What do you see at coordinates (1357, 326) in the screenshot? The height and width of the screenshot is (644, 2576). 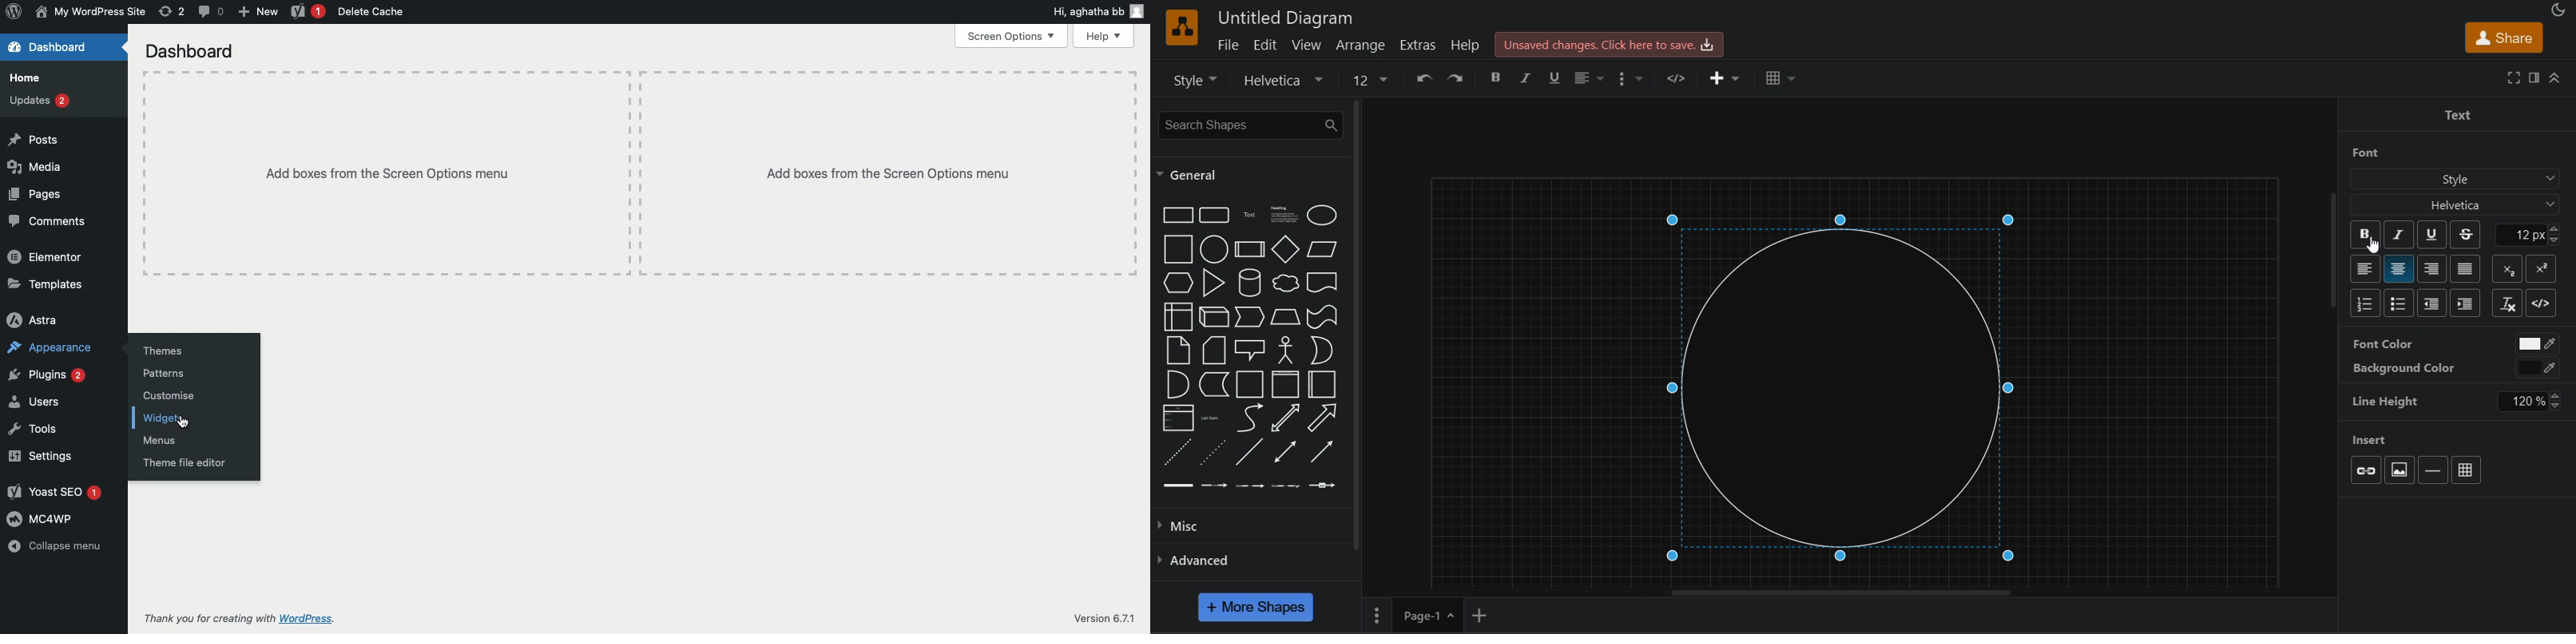 I see `vertical scroll bar` at bounding box center [1357, 326].